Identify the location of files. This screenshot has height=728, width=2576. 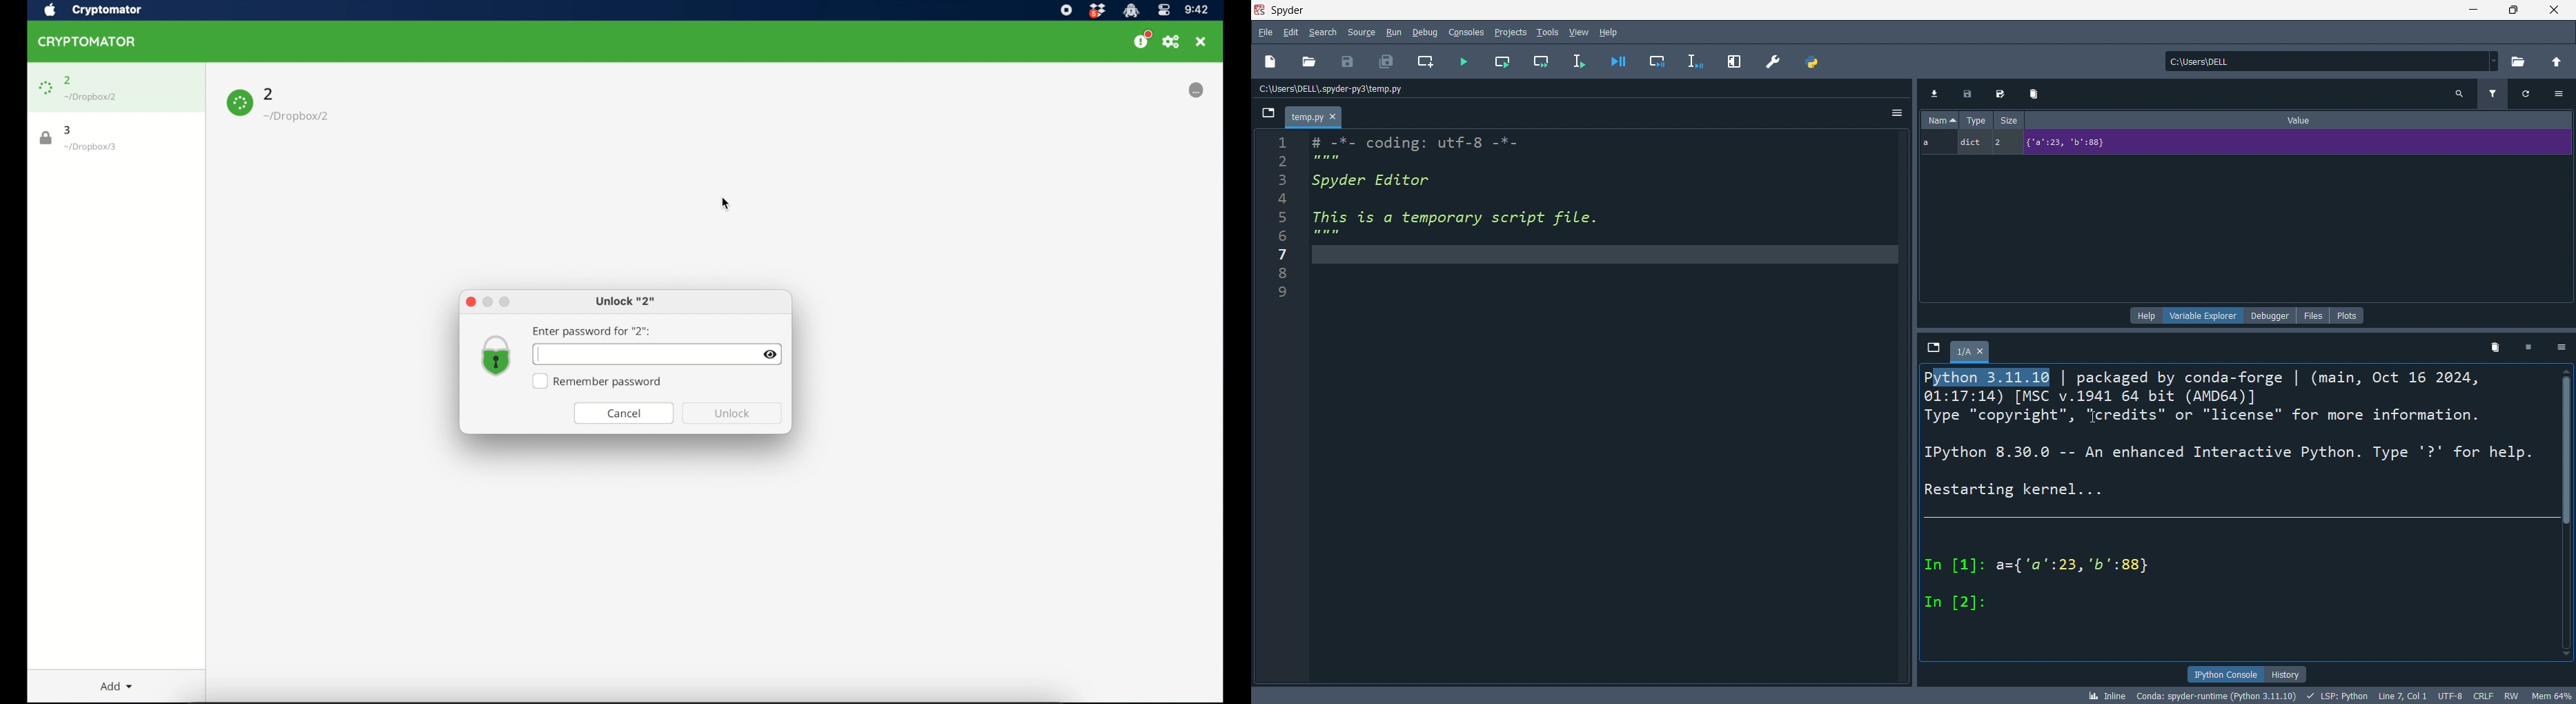
(2314, 315).